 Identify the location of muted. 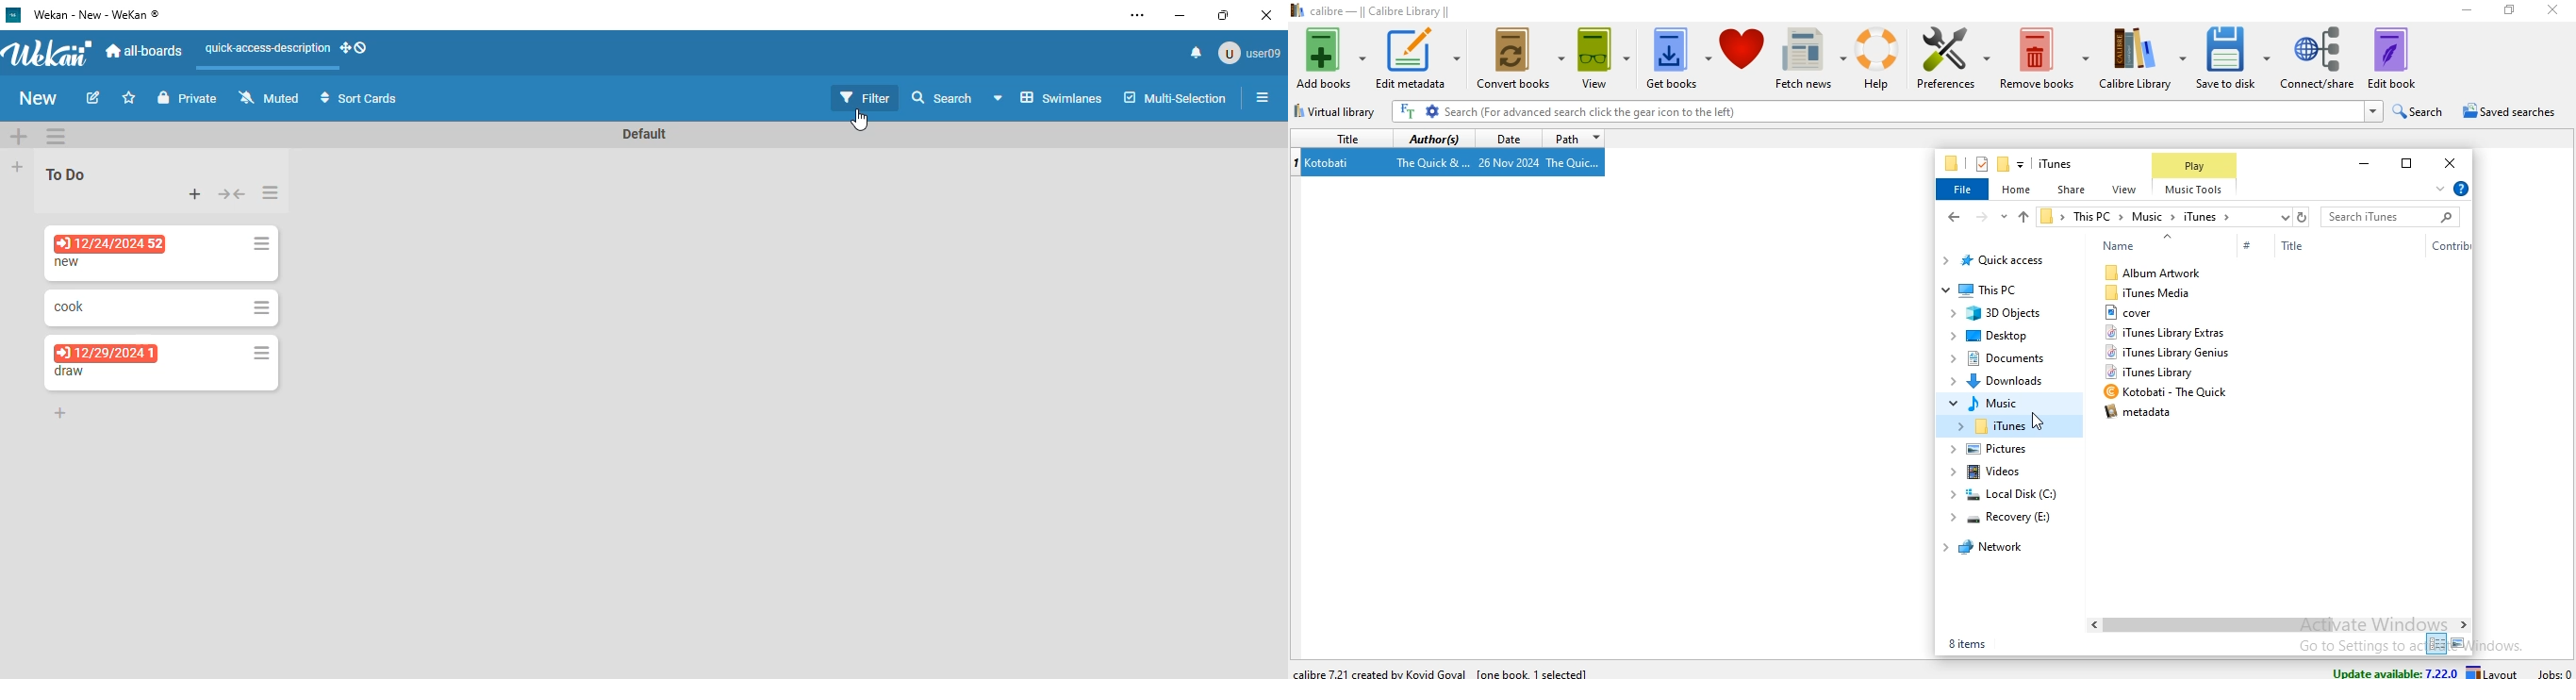
(269, 97).